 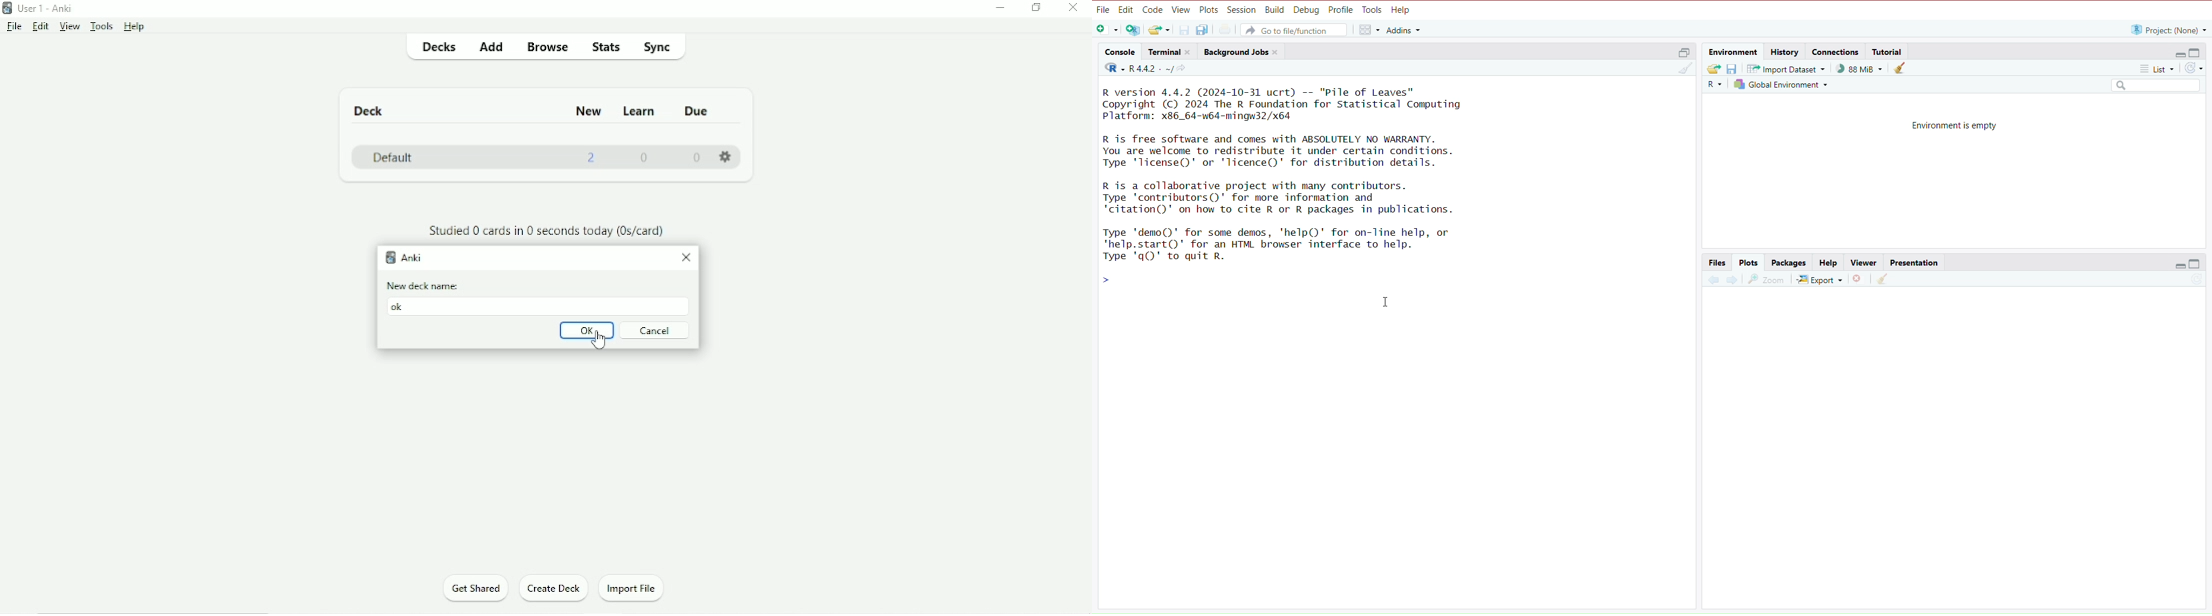 What do you see at coordinates (1837, 53) in the screenshot?
I see `connections` at bounding box center [1837, 53].